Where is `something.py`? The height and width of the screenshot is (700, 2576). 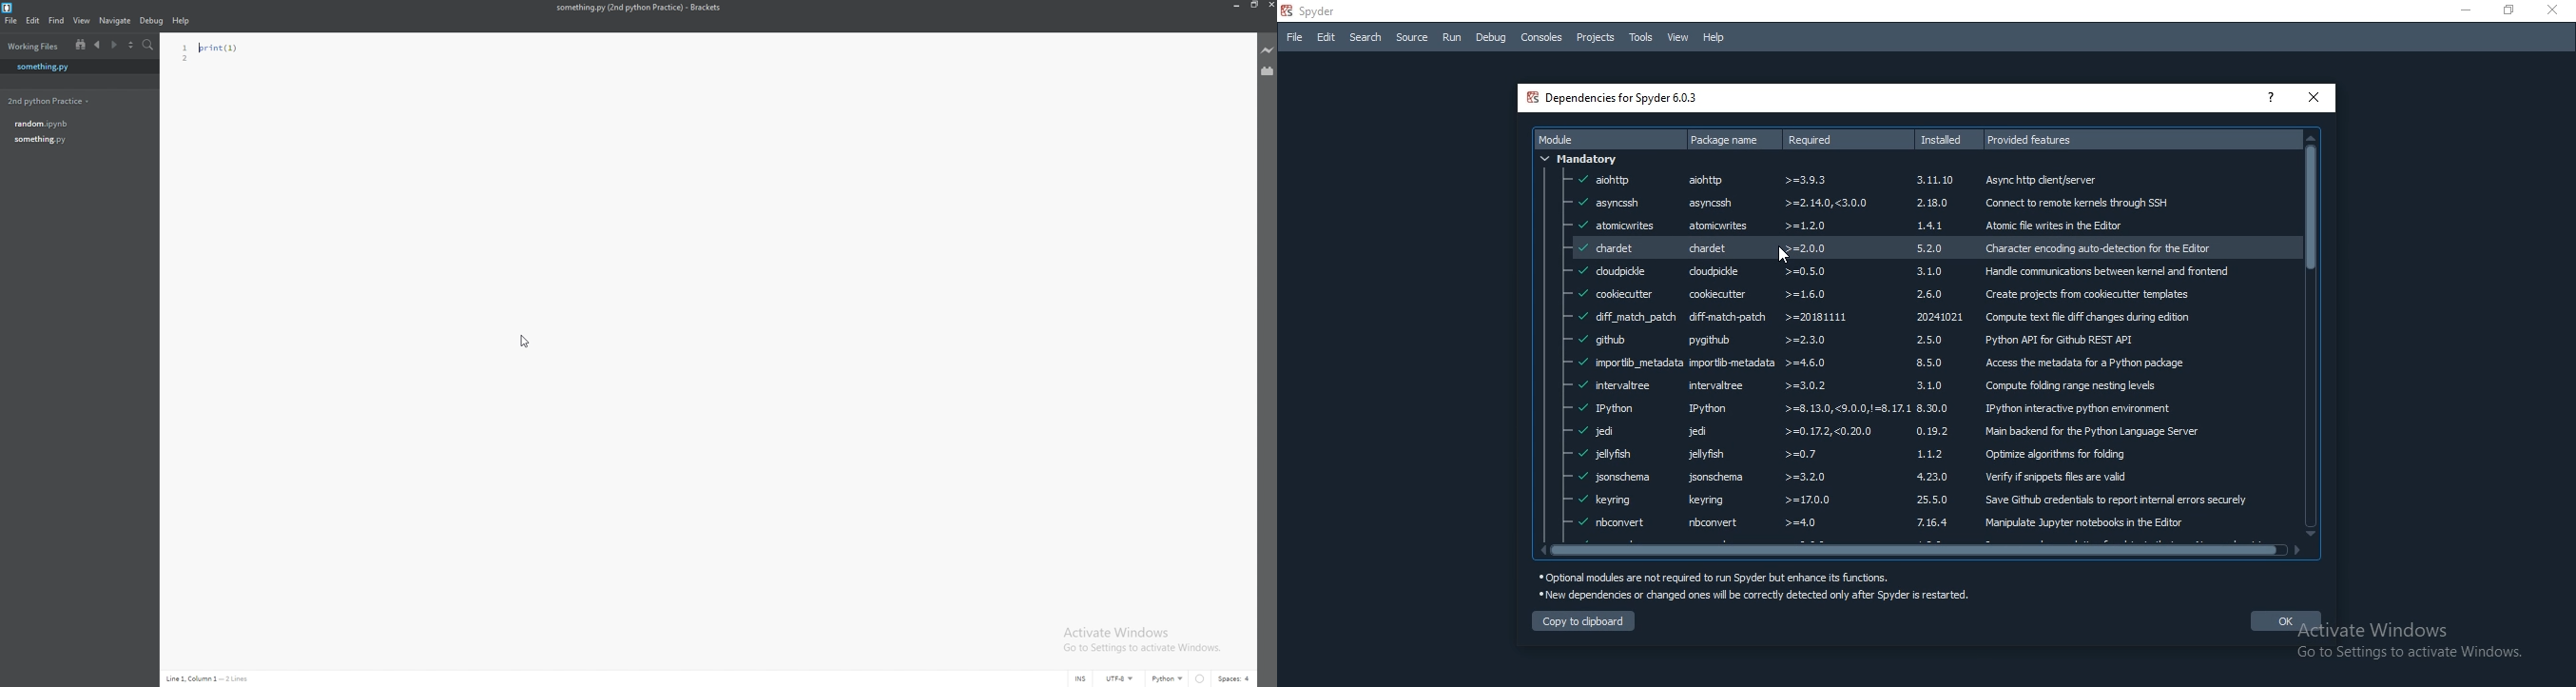 something.py is located at coordinates (73, 66).